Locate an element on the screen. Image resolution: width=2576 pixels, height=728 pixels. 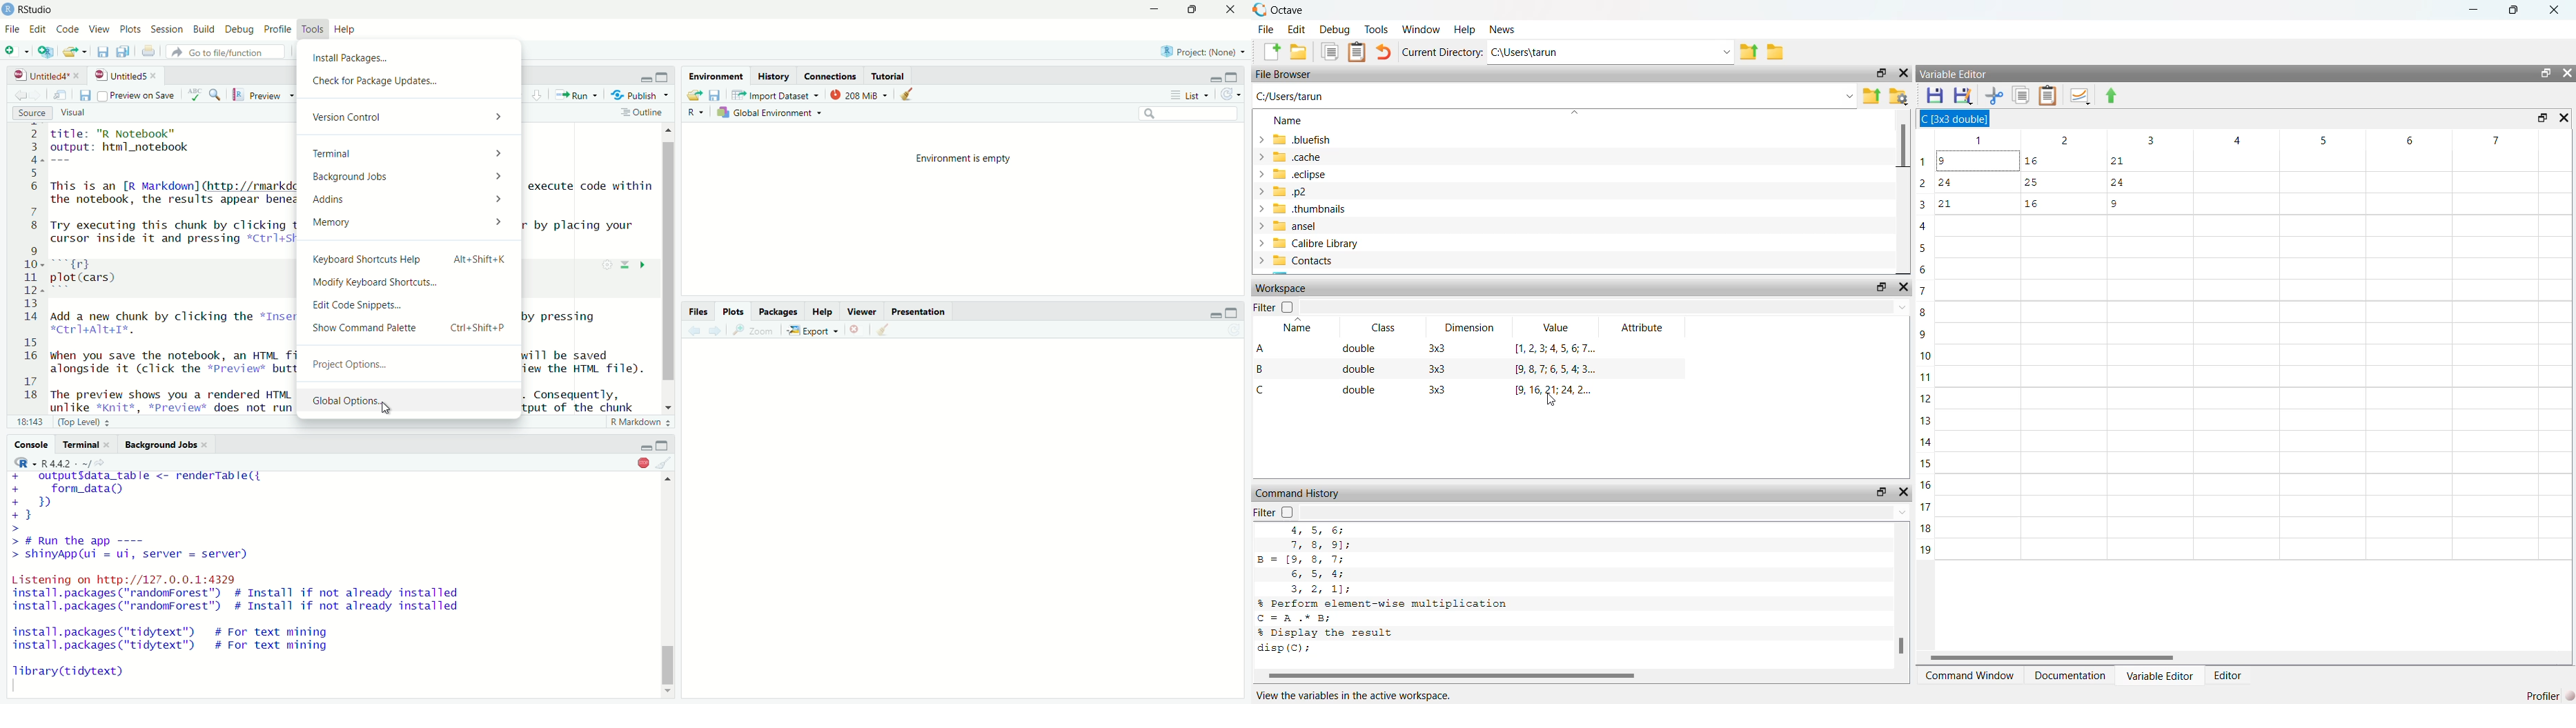
Tutorial is located at coordinates (890, 76).